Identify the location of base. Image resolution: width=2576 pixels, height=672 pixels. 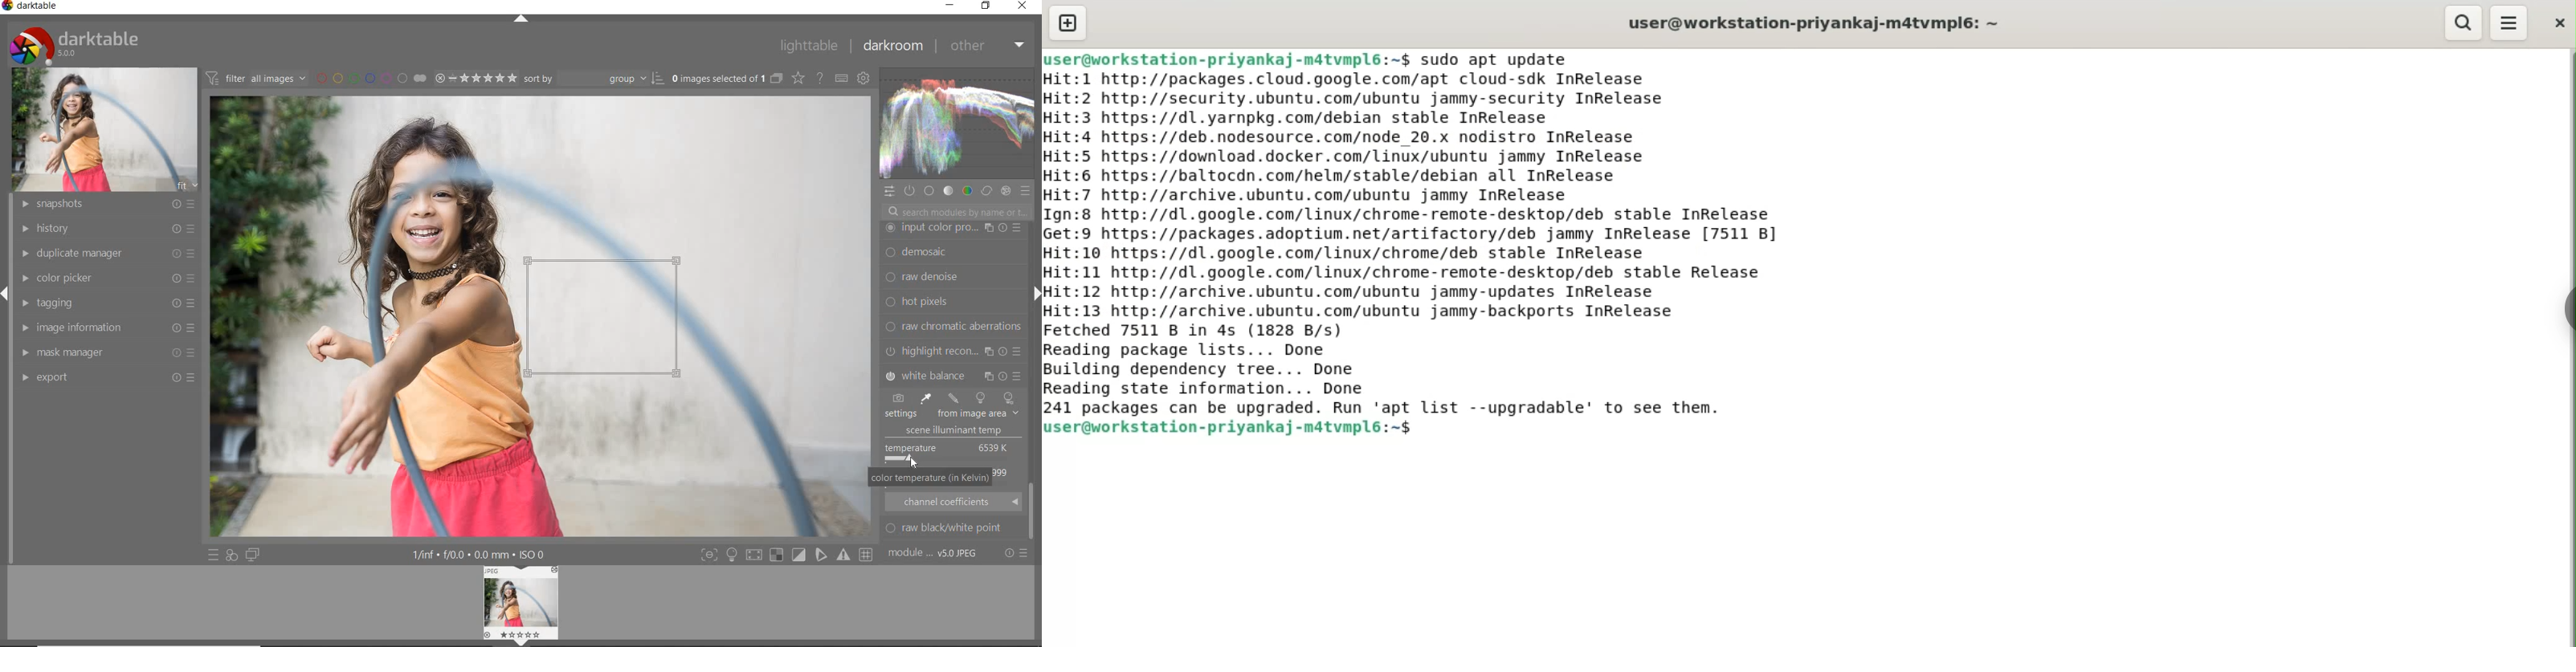
(930, 192).